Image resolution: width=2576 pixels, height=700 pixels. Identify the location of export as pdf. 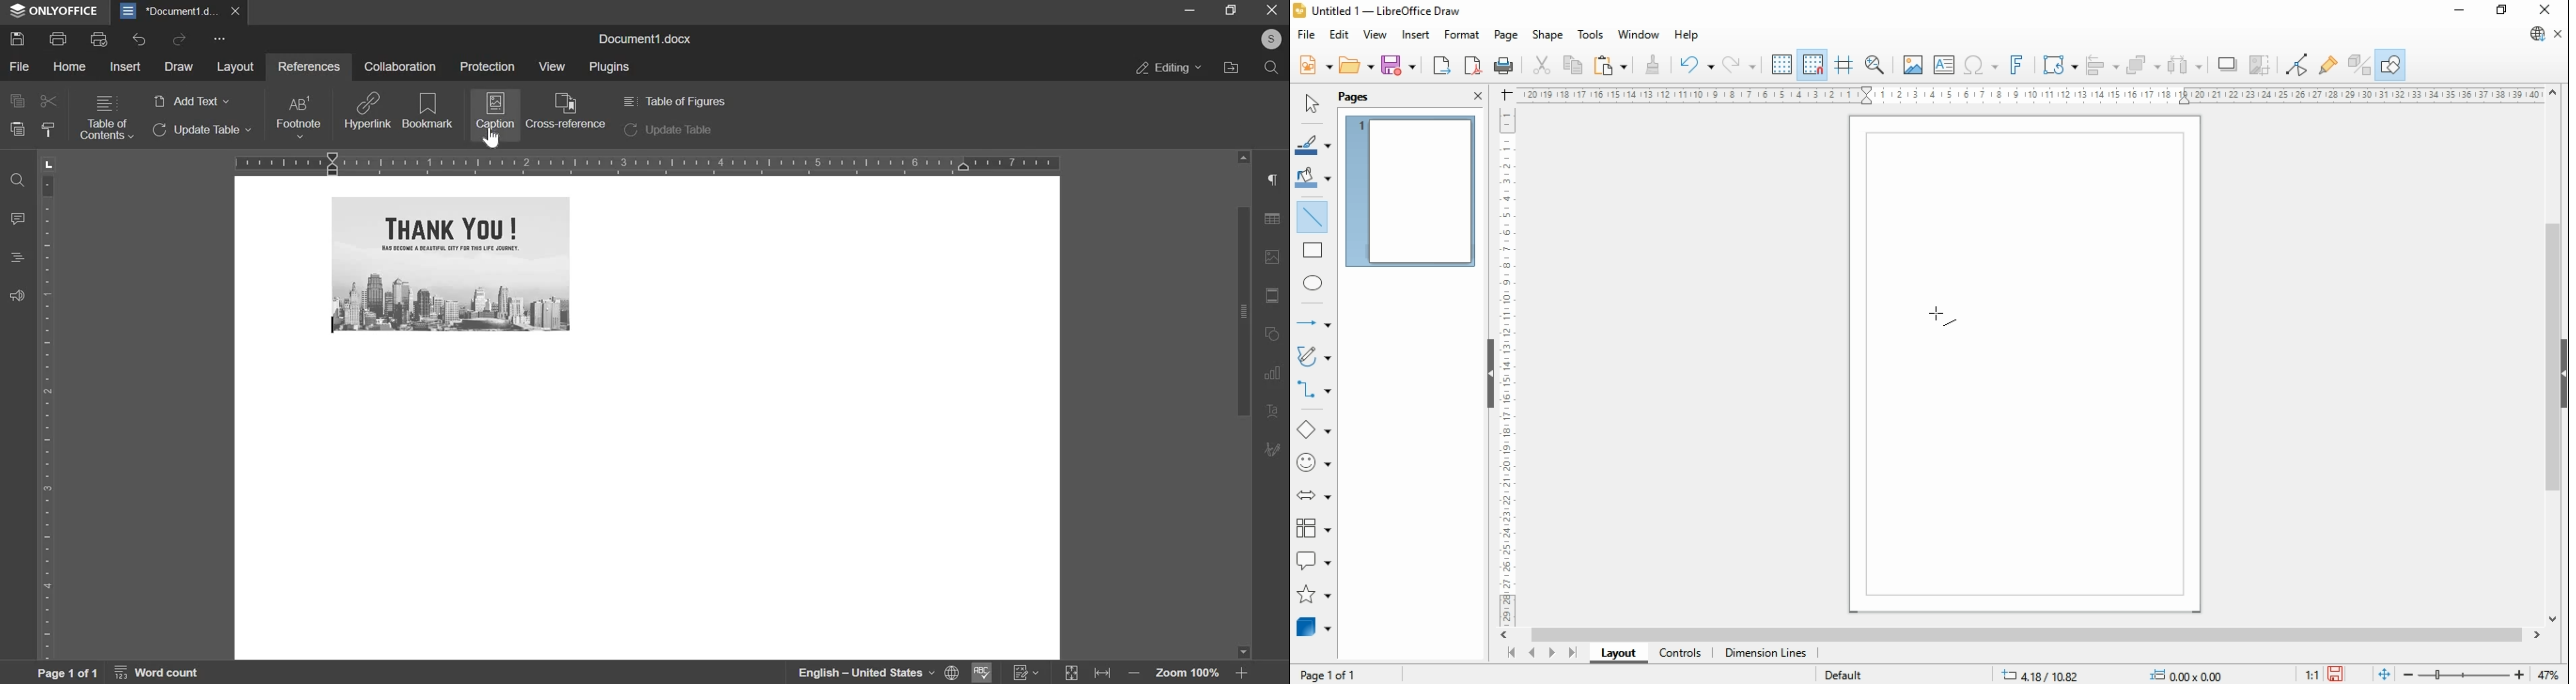
(1474, 66).